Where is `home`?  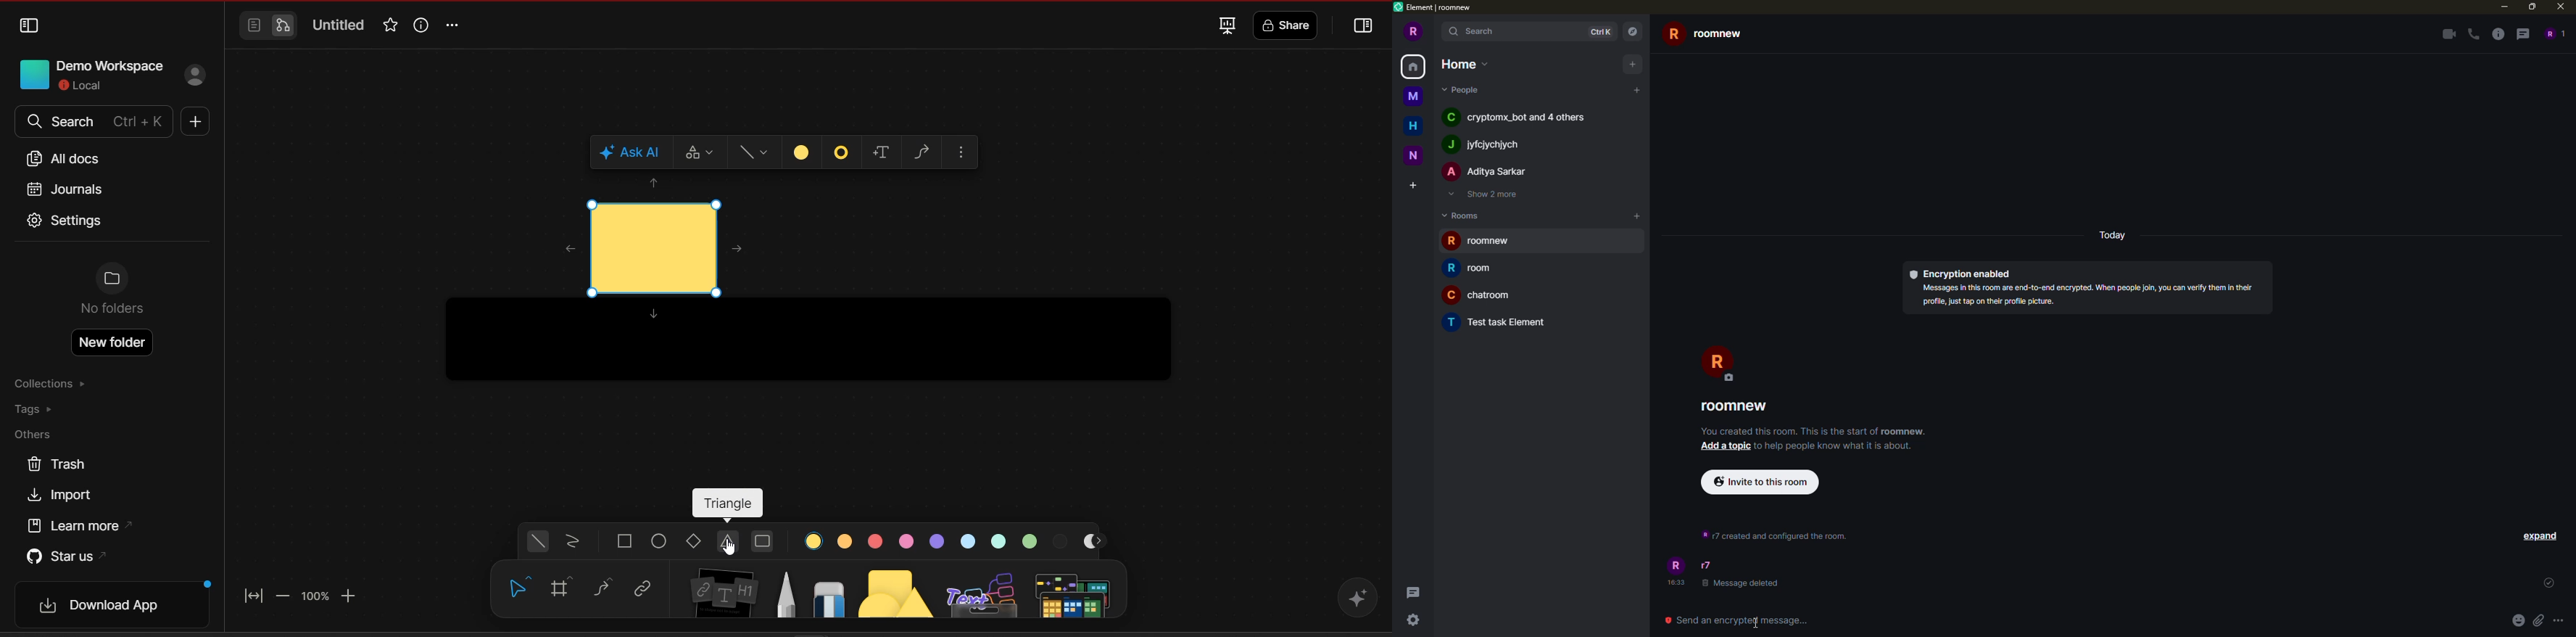 home is located at coordinates (1412, 124).